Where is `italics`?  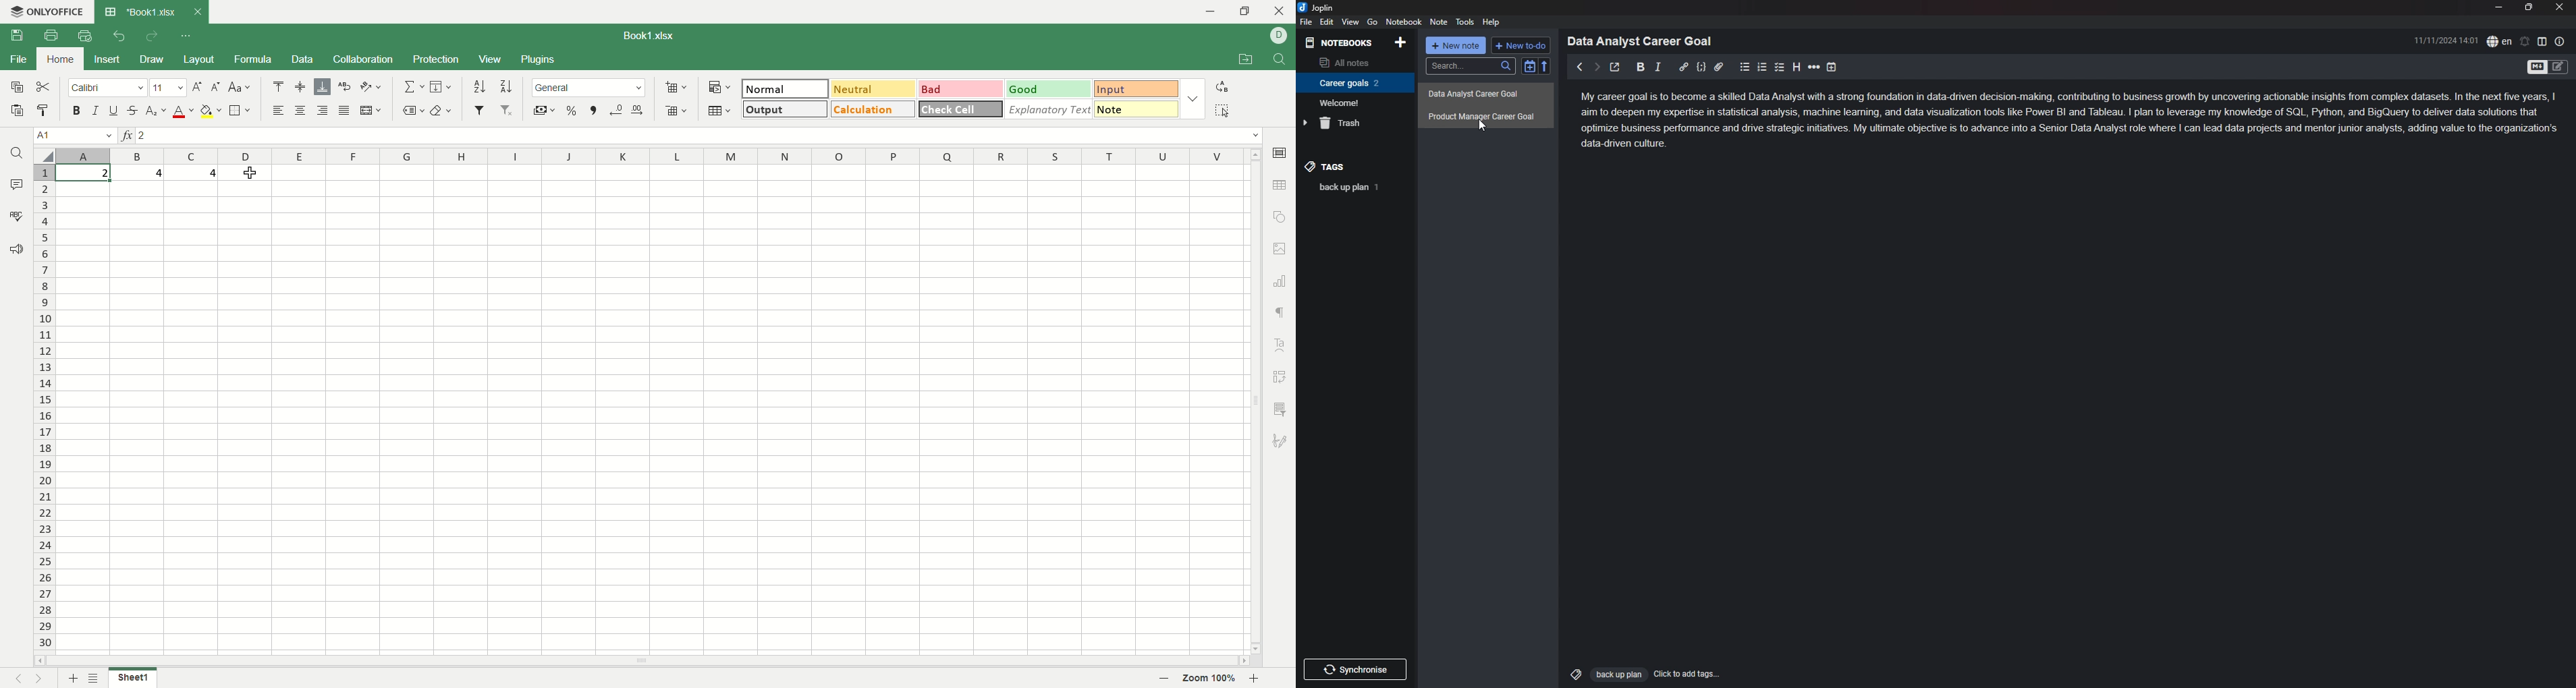
italics is located at coordinates (98, 110).